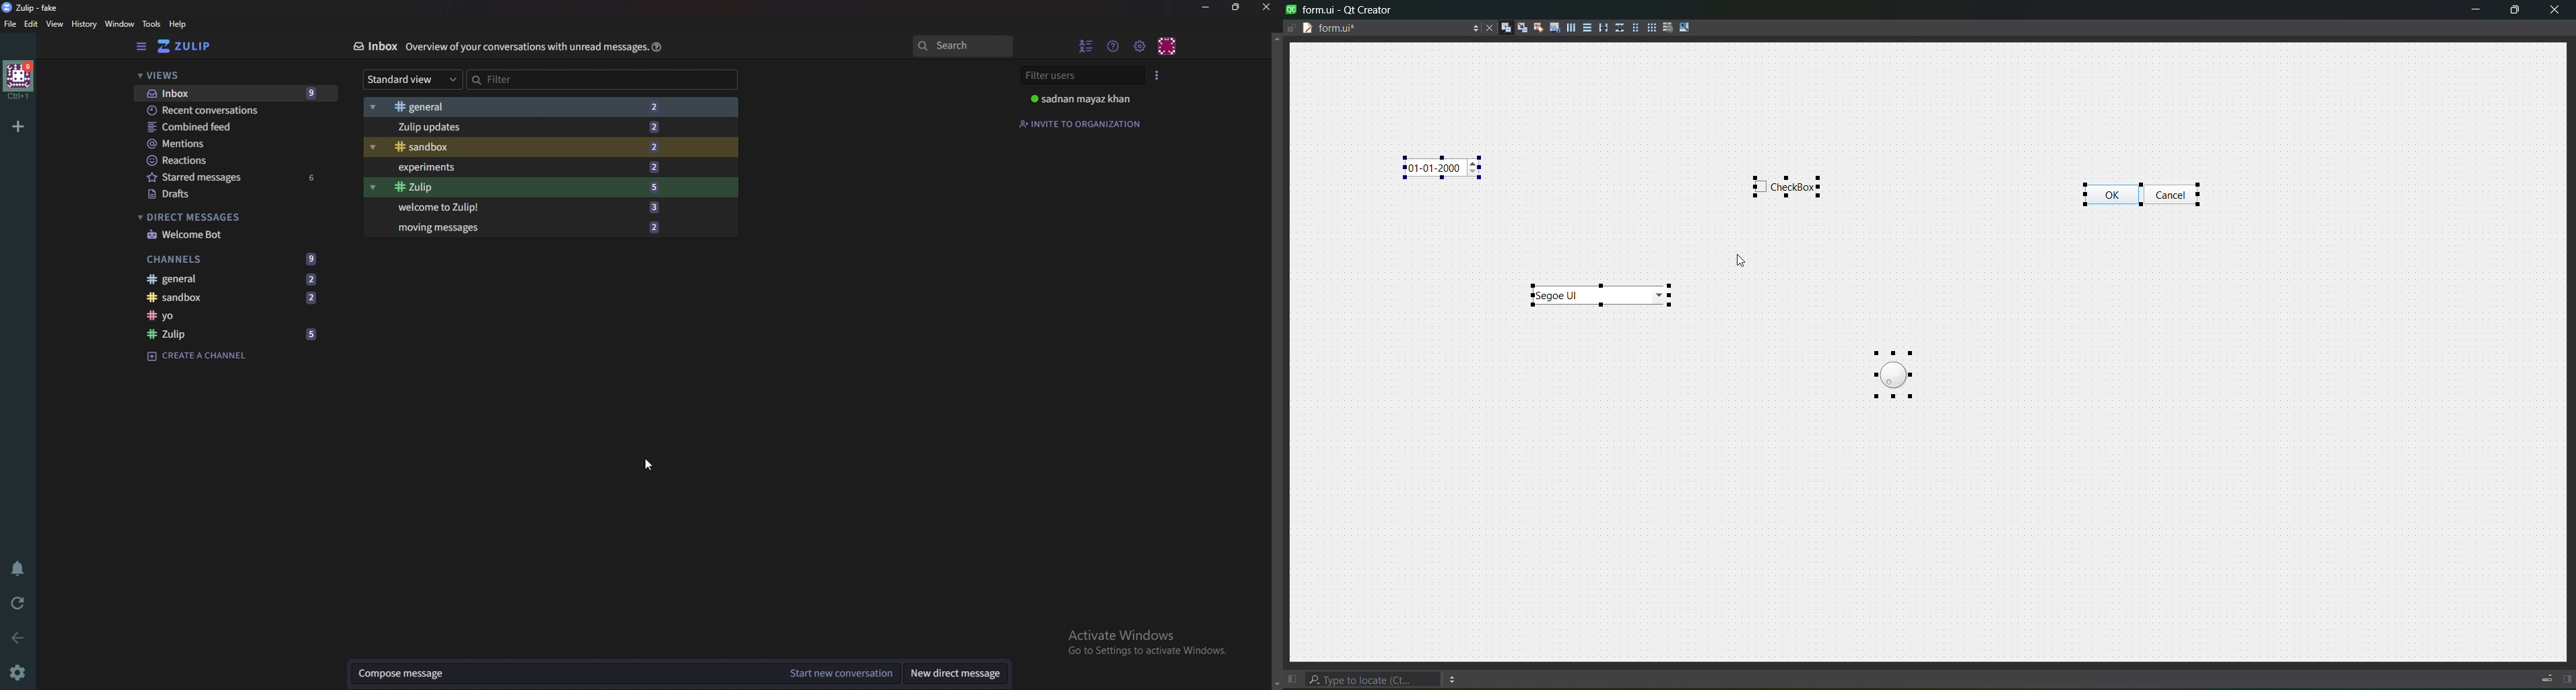  Describe the element at coordinates (32, 7) in the screenshot. I see `Zulip - fake` at that location.